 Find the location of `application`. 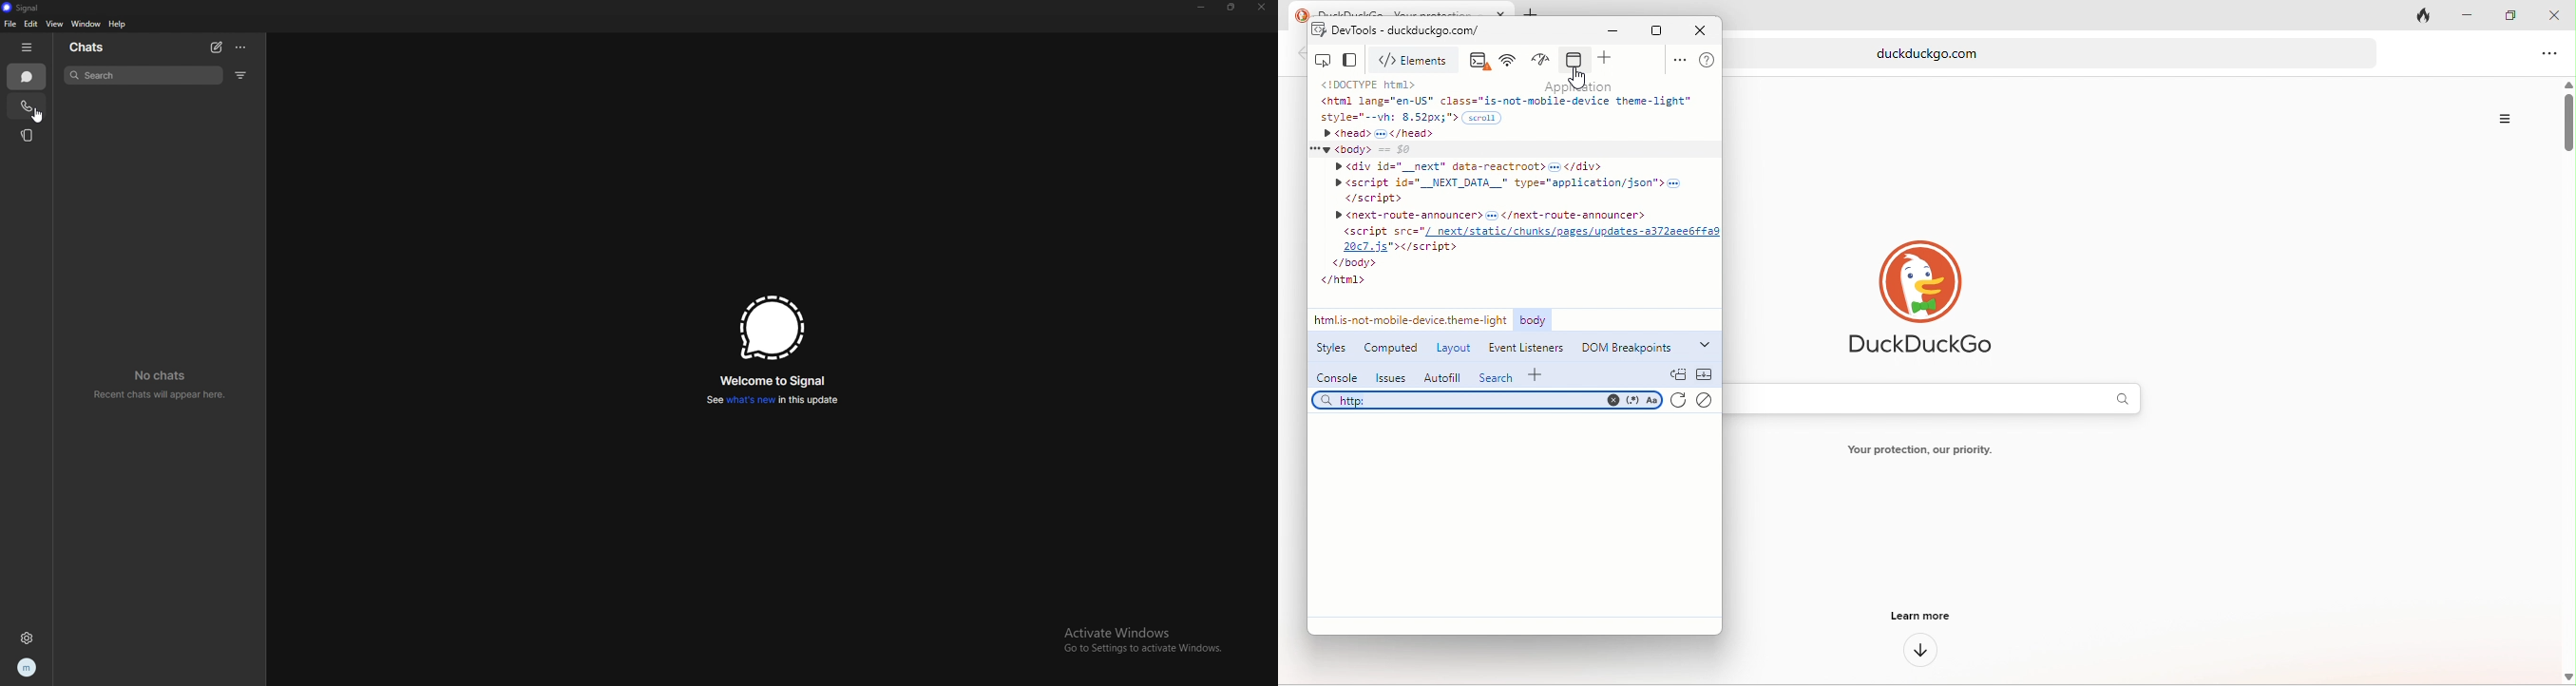

application is located at coordinates (1578, 62).